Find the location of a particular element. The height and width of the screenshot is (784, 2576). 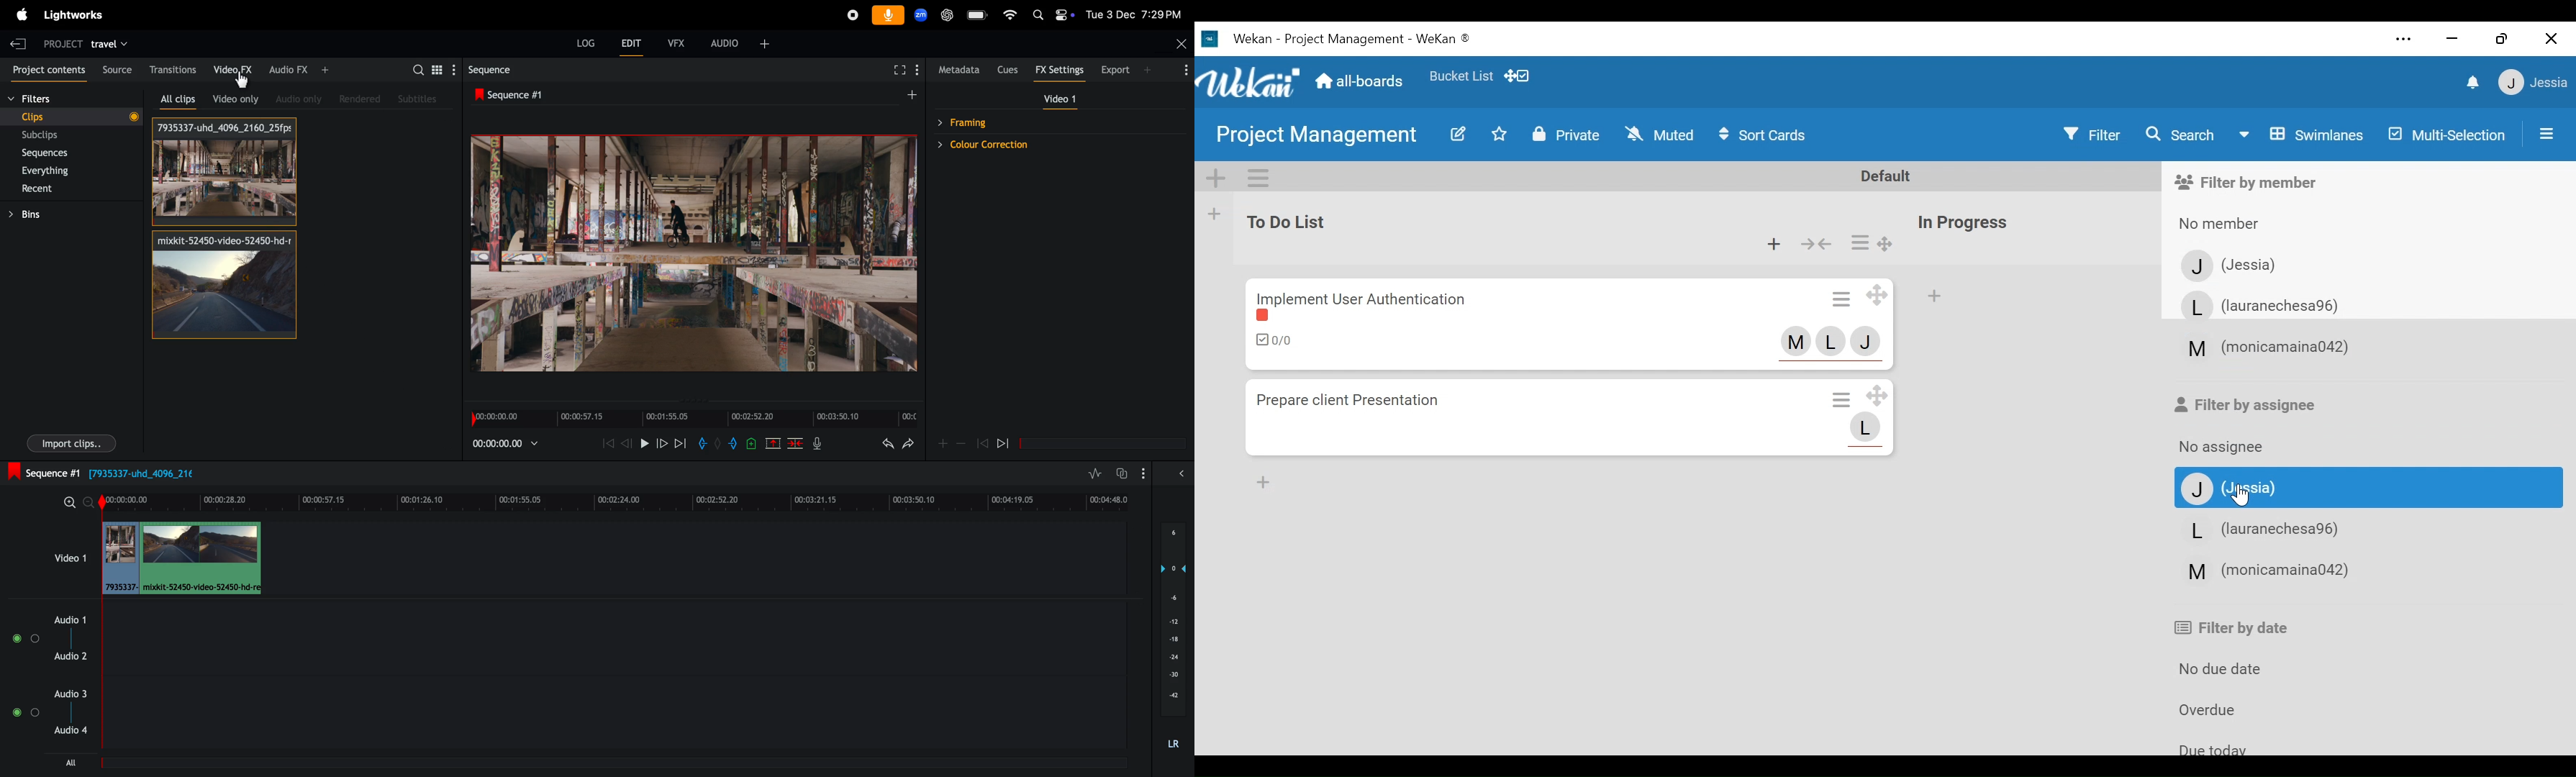

toggle auto track sync is located at coordinates (1132, 469).